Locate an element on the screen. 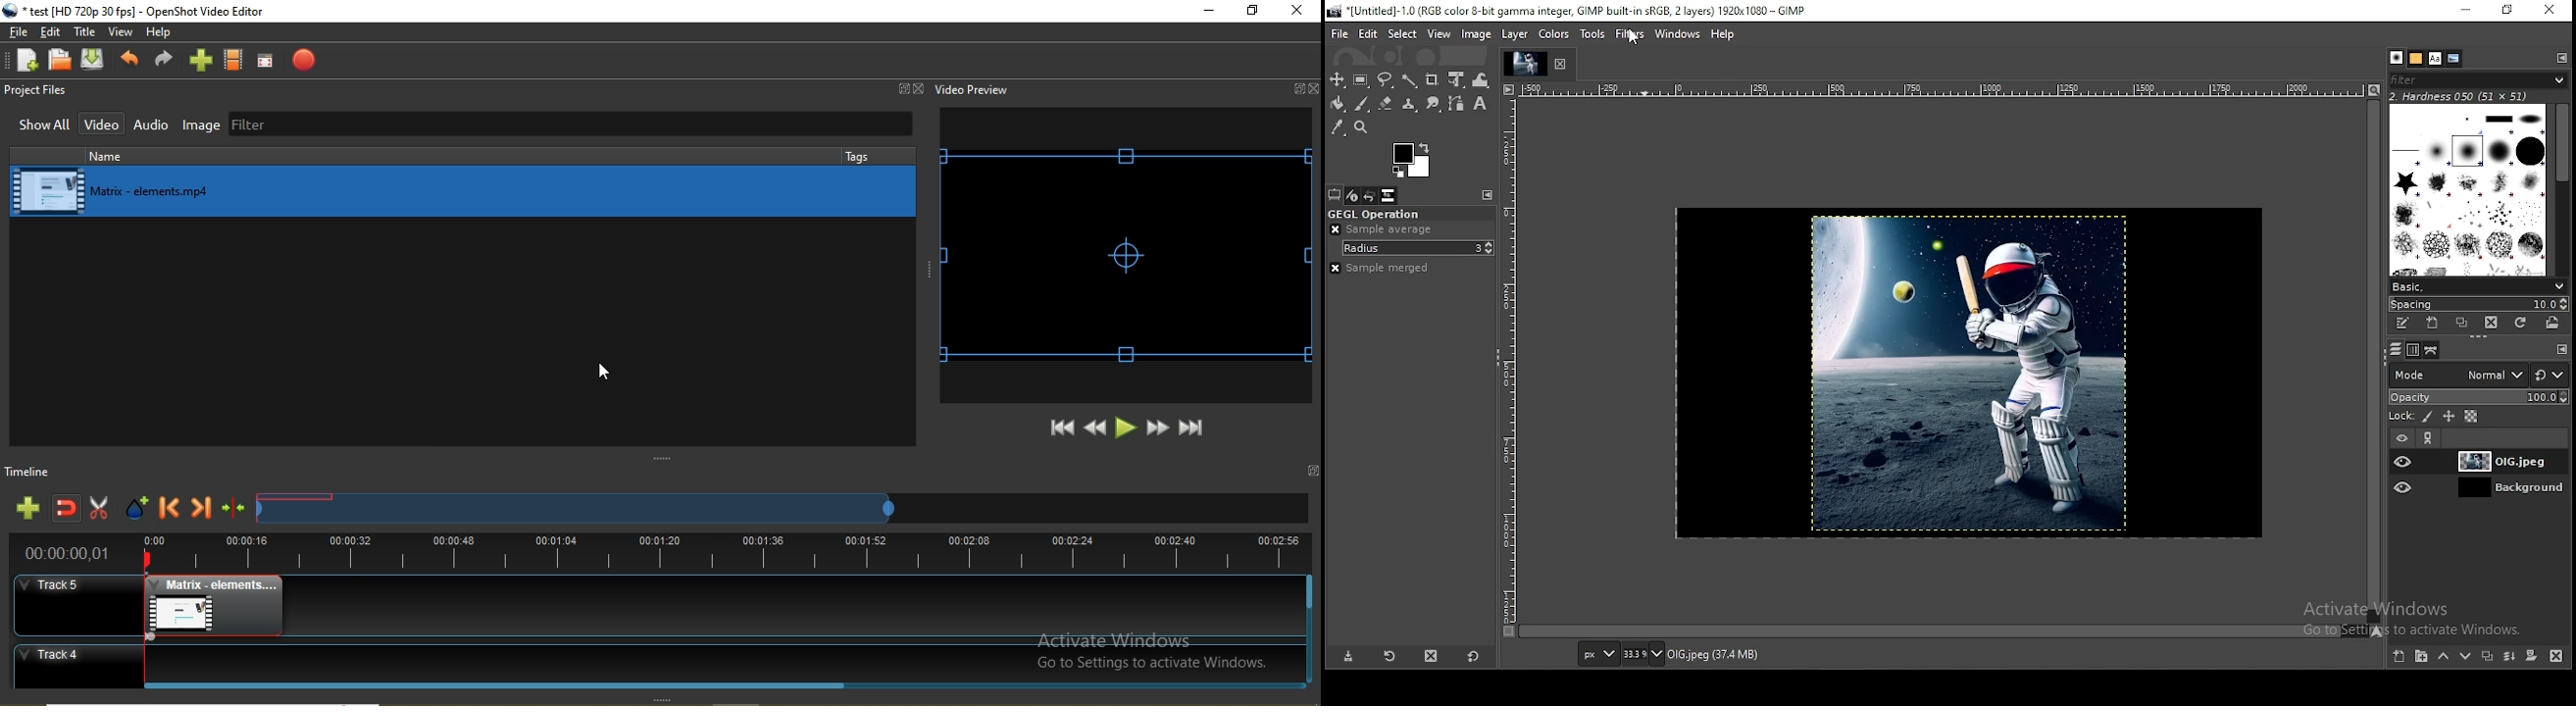 The width and height of the screenshot is (2576, 728). tool option is located at coordinates (1335, 195).